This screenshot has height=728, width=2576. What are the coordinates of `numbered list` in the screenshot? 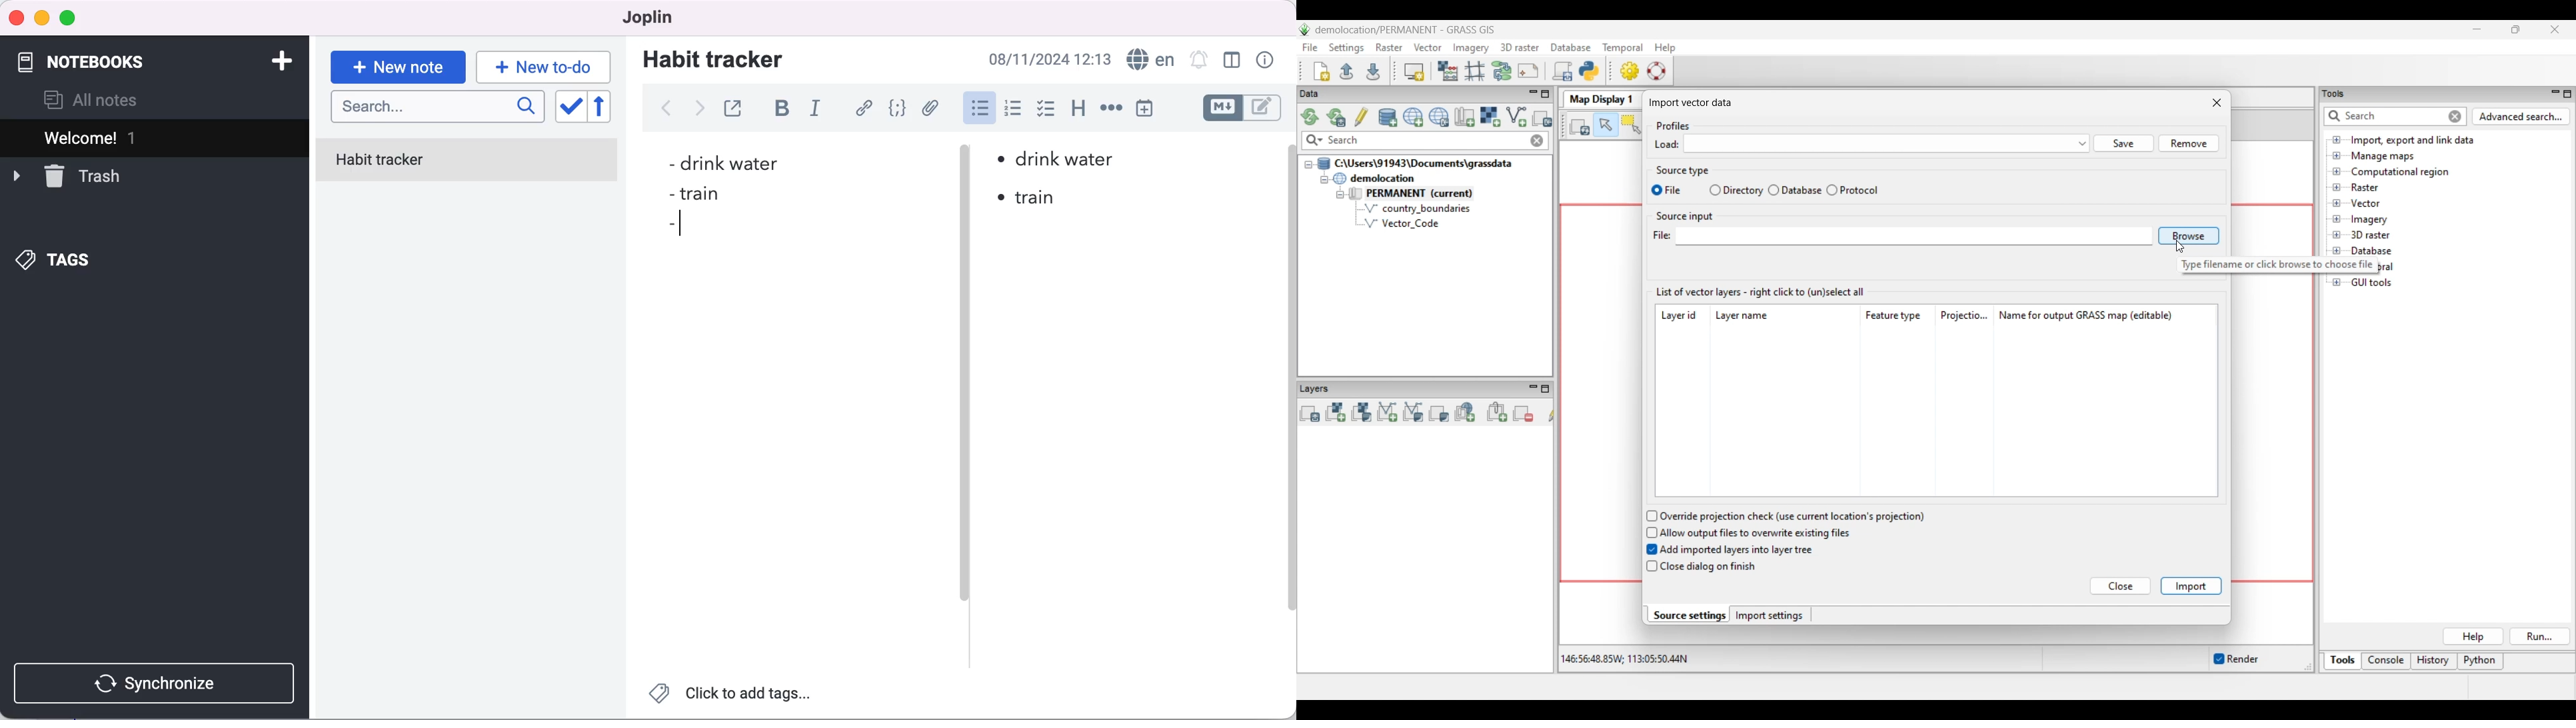 It's located at (1016, 110).